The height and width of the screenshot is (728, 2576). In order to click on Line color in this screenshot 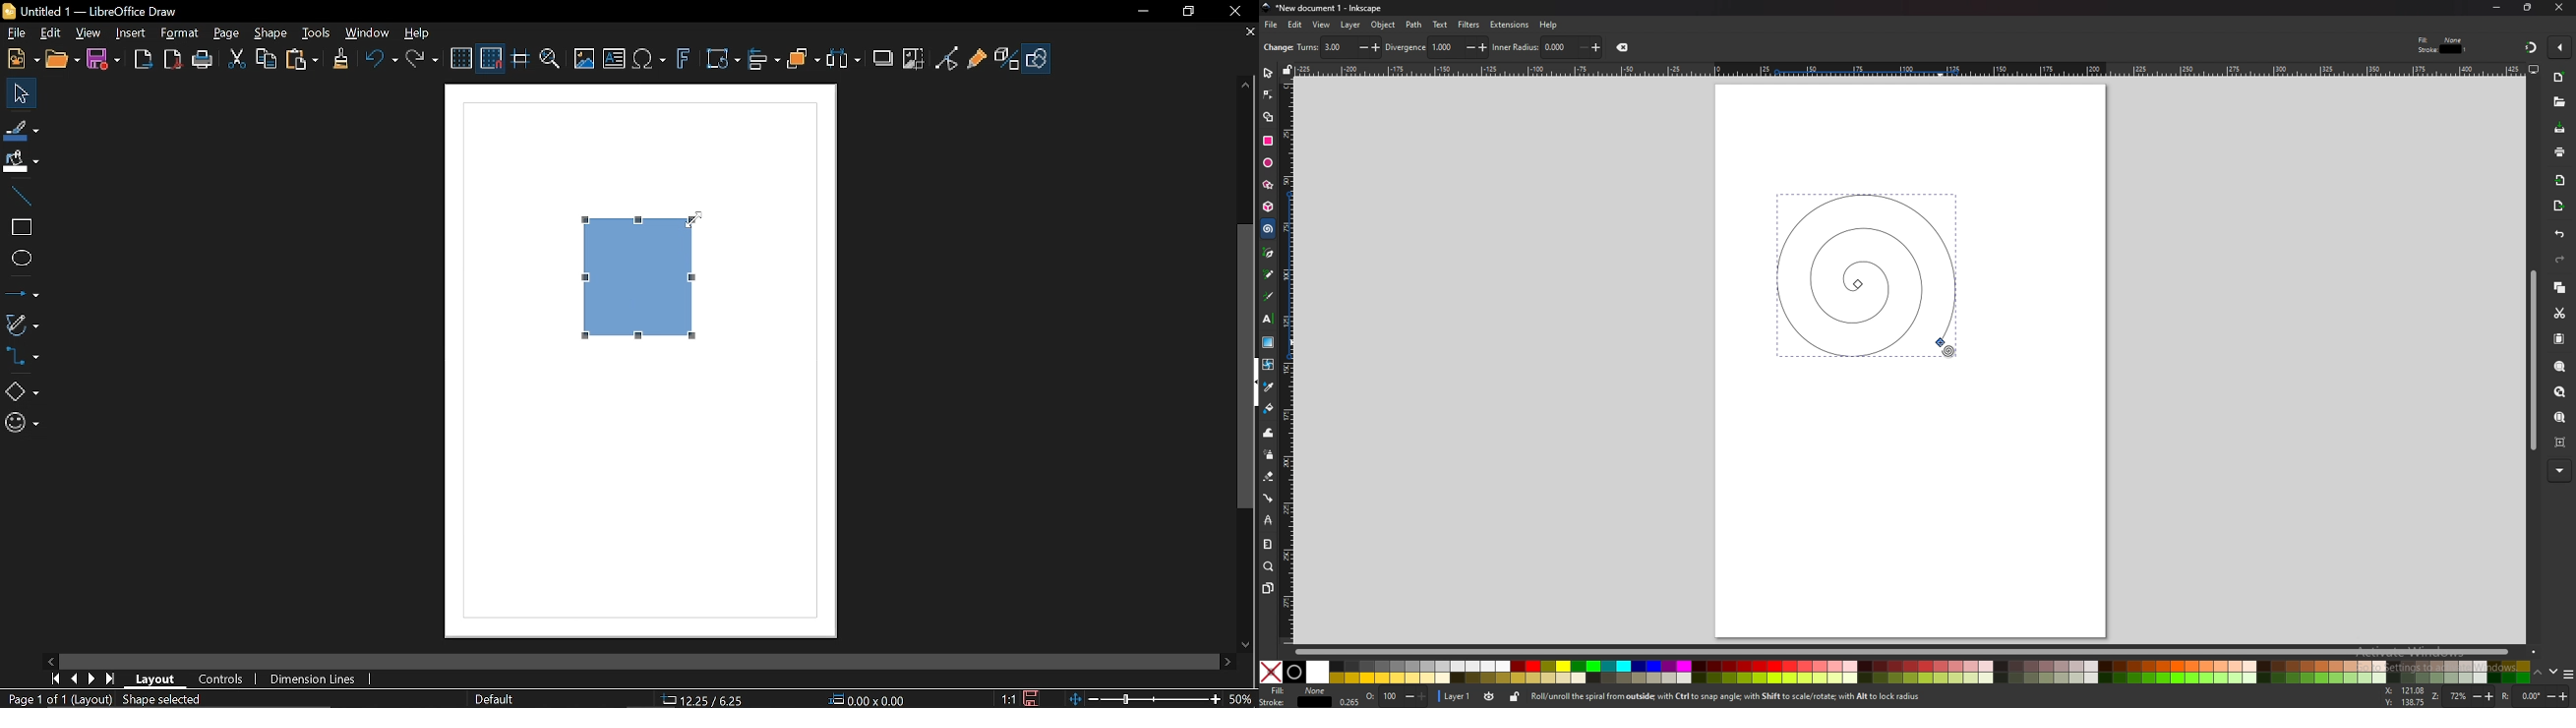, I will do `click(21, 127)`.